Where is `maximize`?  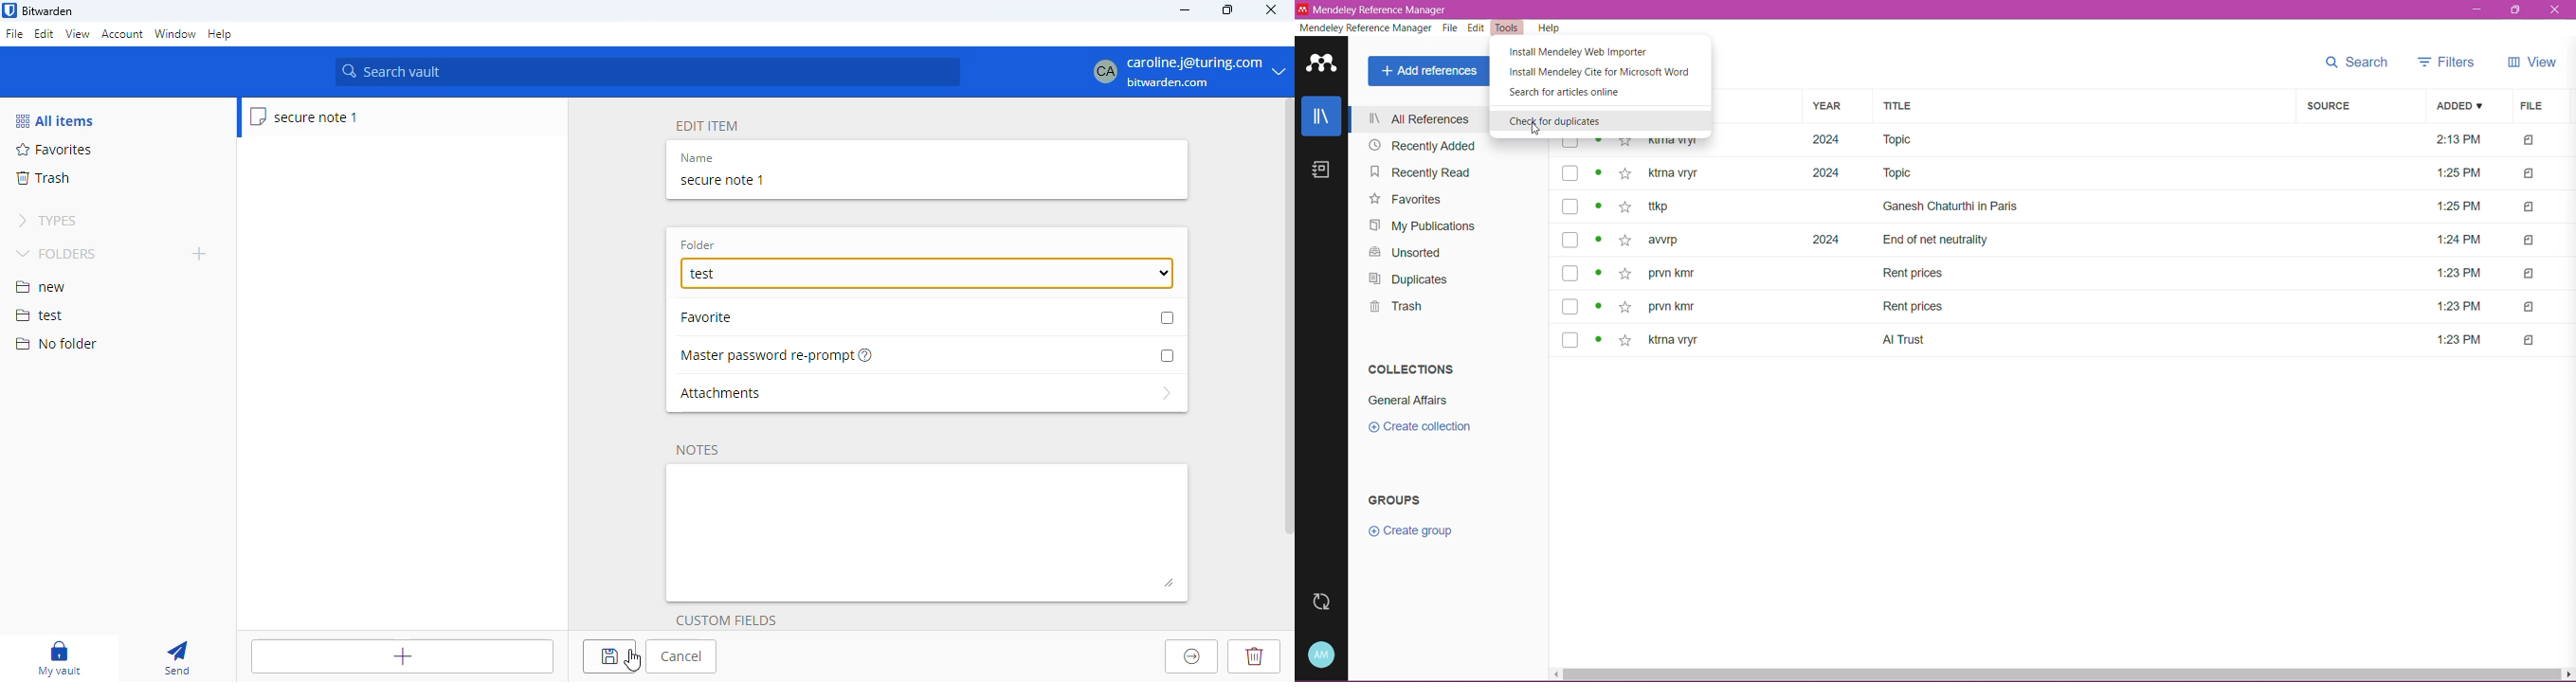 maximize is located at coordinates (1229, 9).